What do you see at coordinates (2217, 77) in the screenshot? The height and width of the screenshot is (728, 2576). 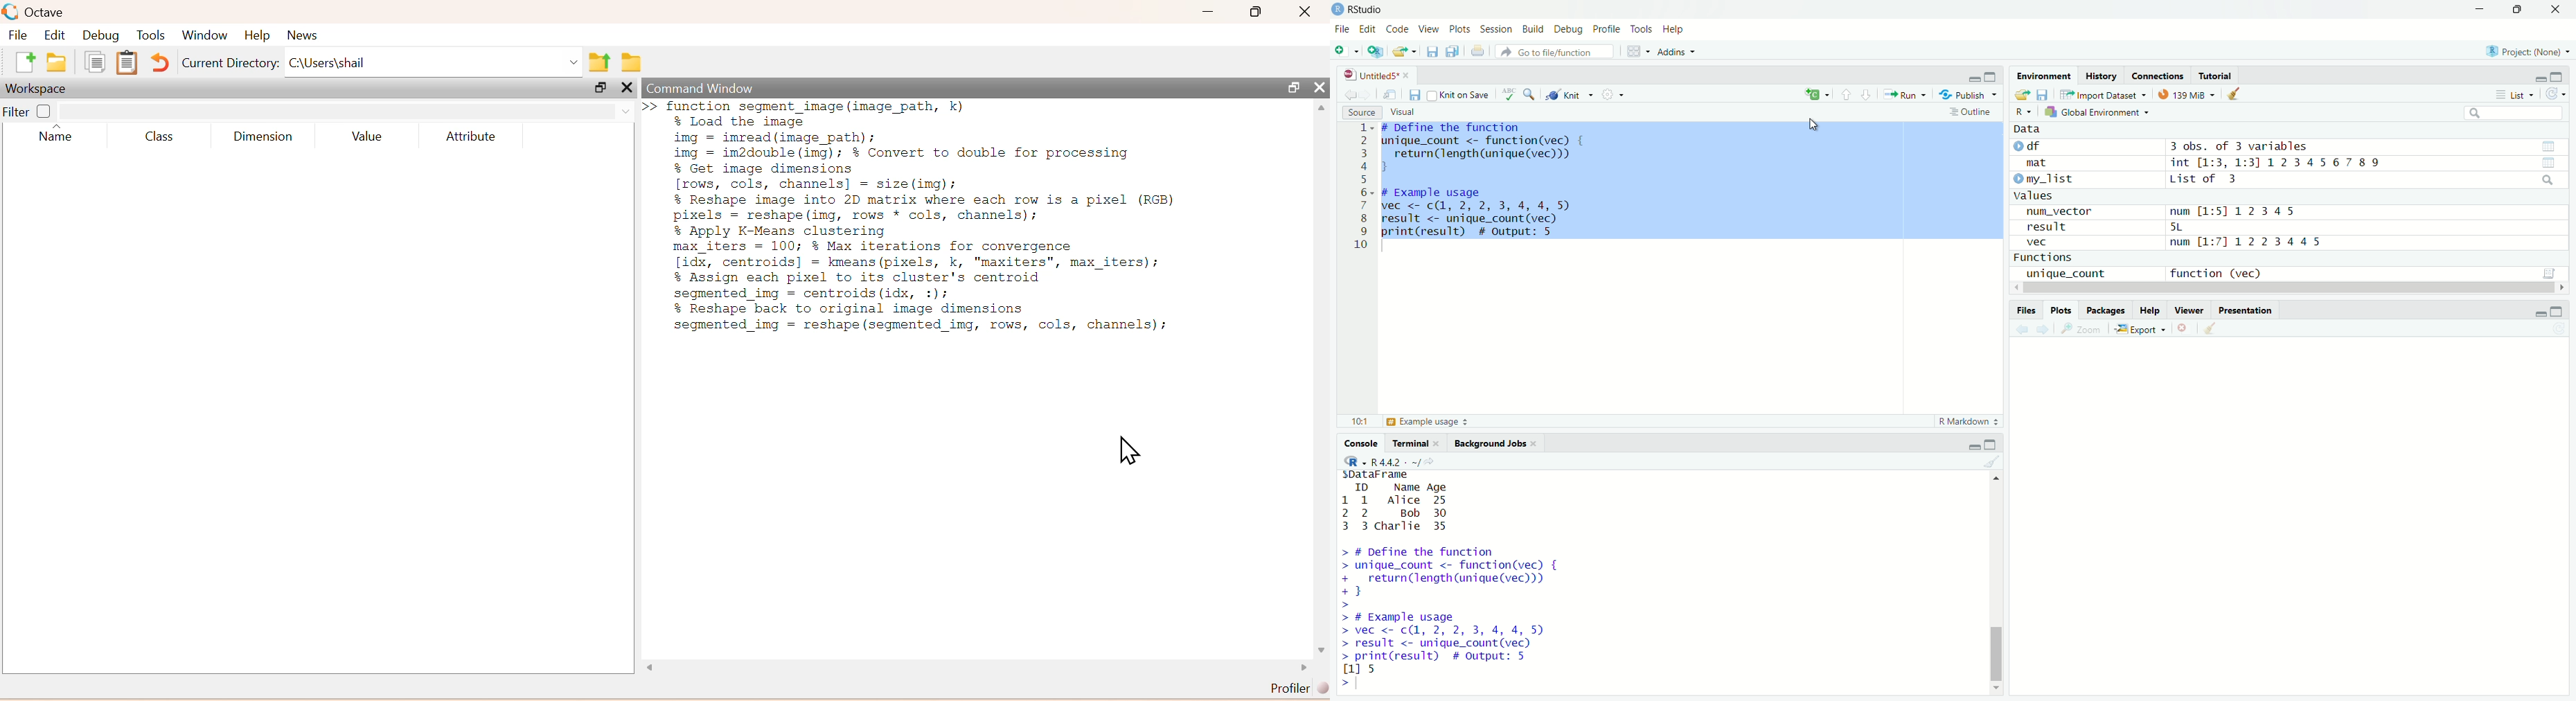 I see `tutorial` at bounding box center [2217, 77].